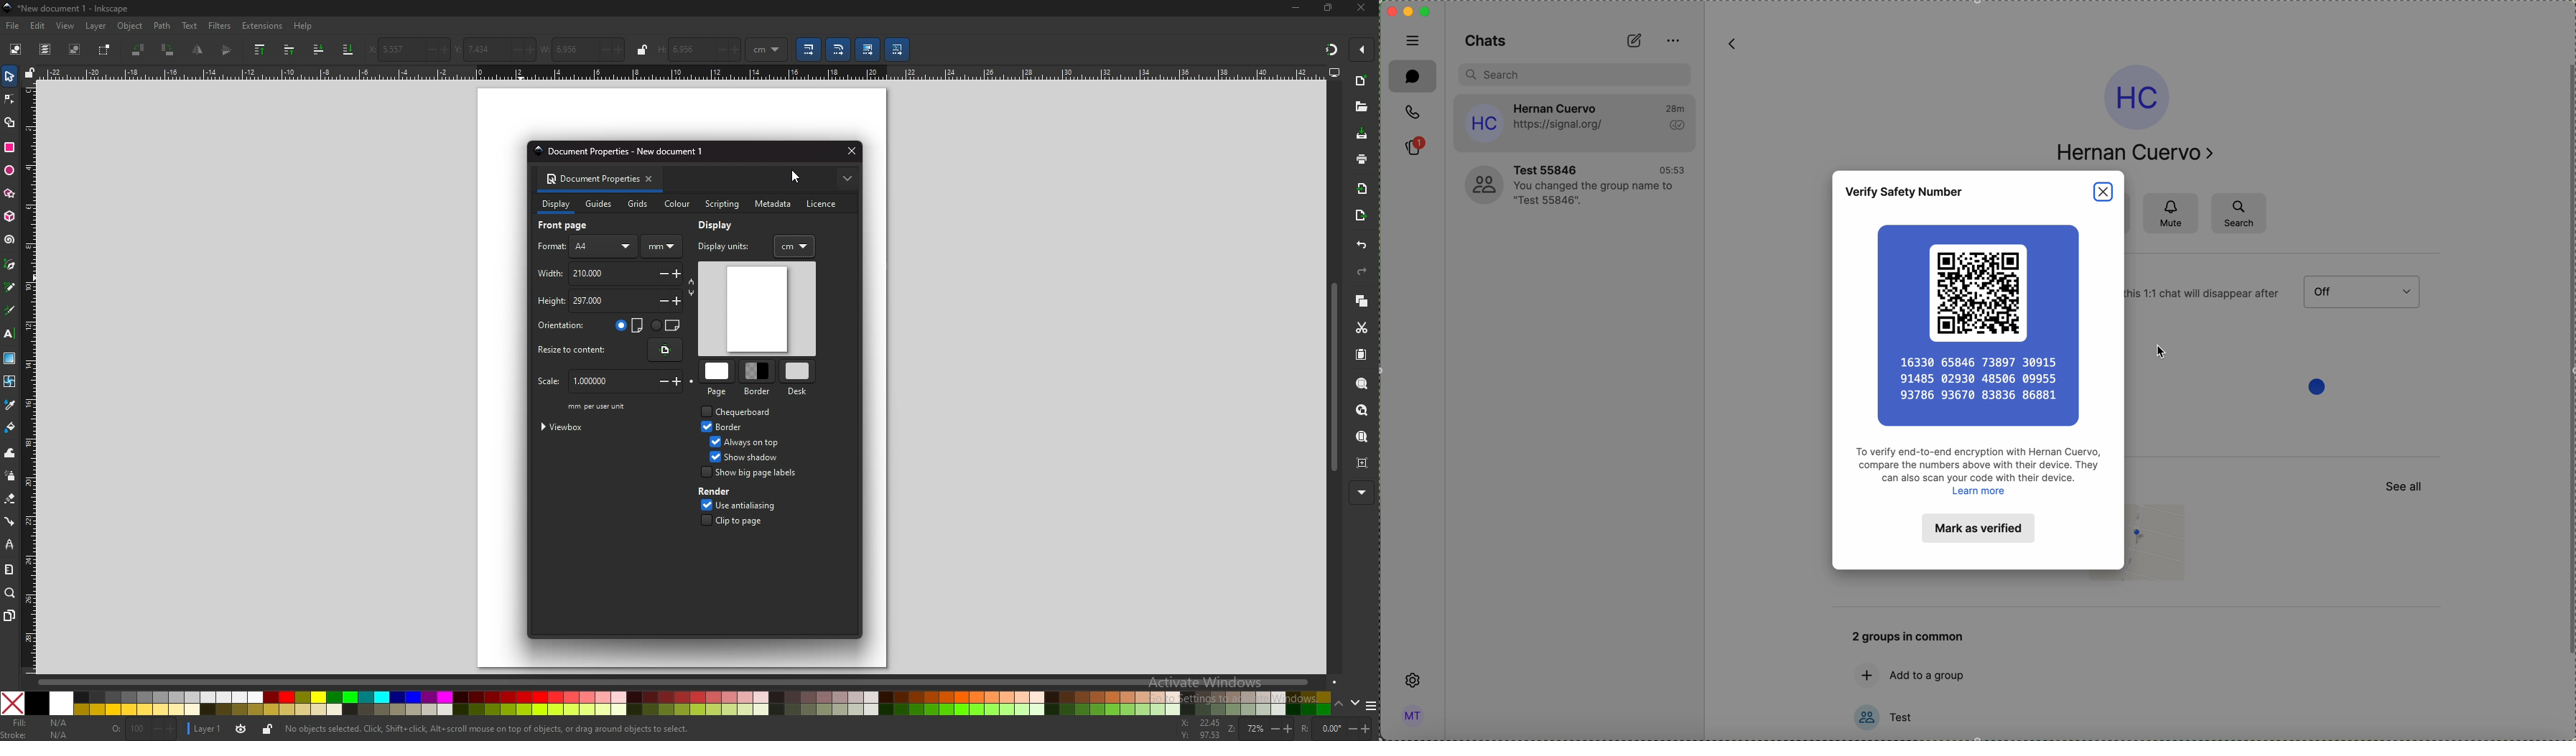 The height and width of the screenshot is (756, 2576). What do you see at coordinates (1552, 167) in the screenshot?
I see `Test 55846` at bounding box center [1552, 167].